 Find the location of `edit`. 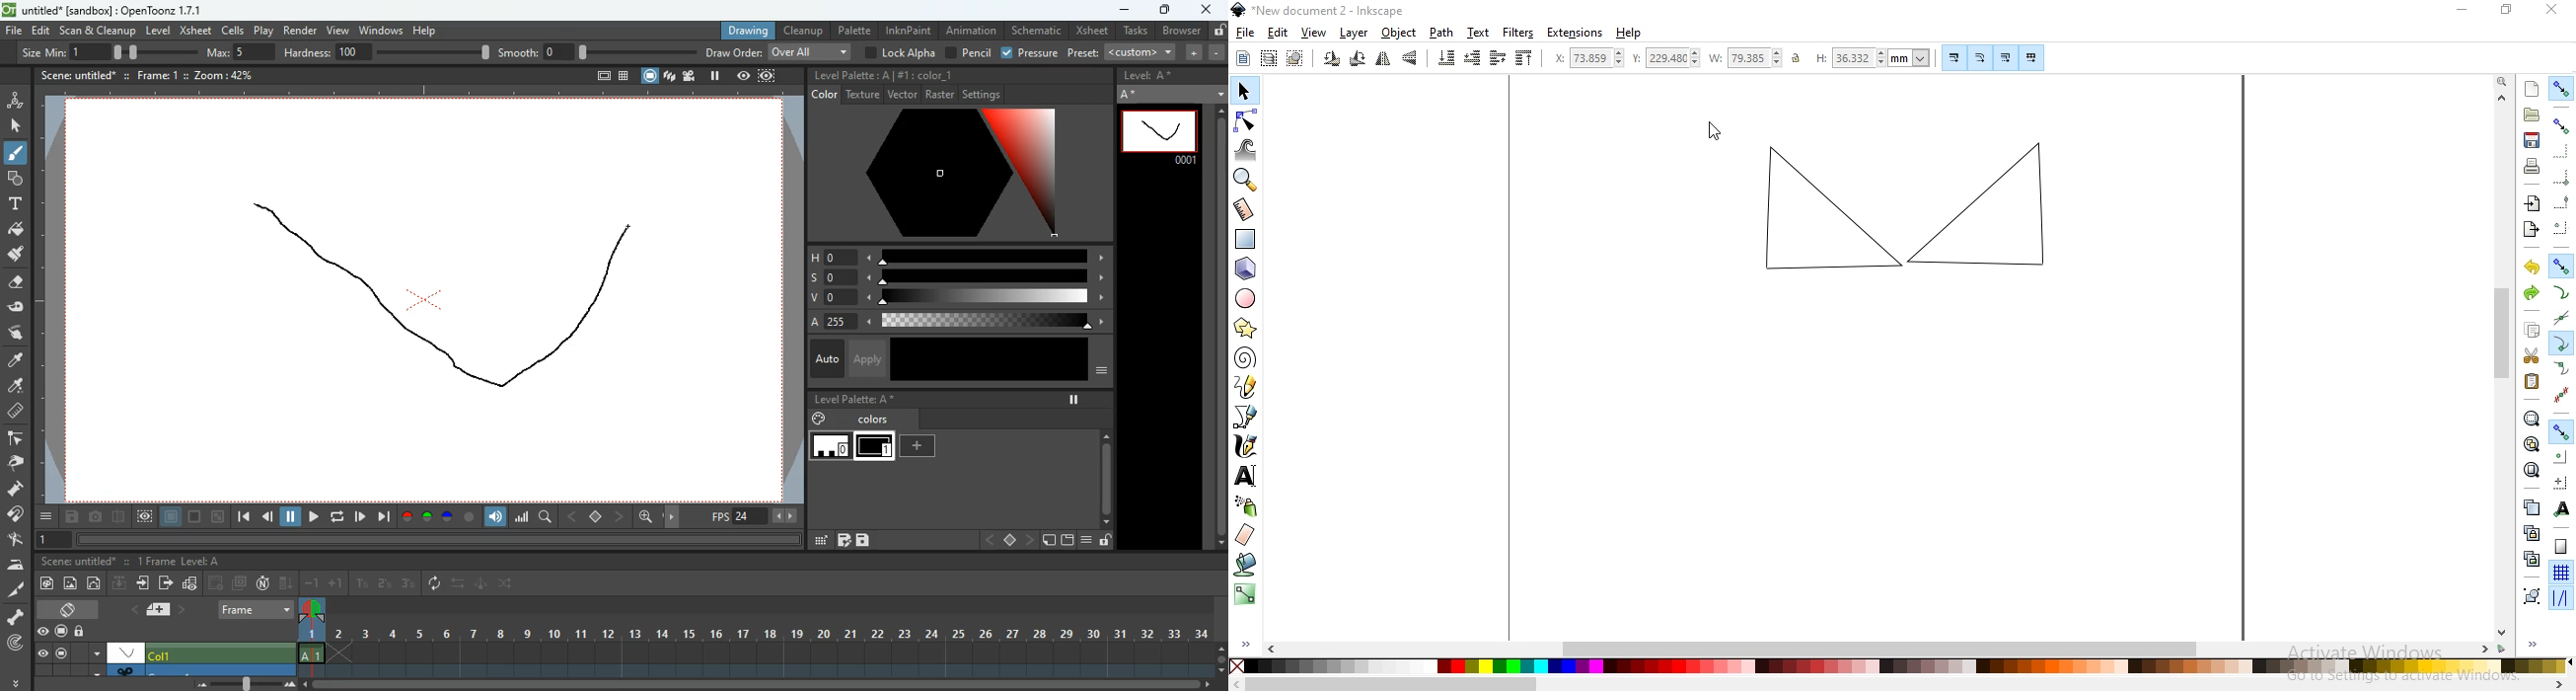

edit is located at coordinates (818, 541).